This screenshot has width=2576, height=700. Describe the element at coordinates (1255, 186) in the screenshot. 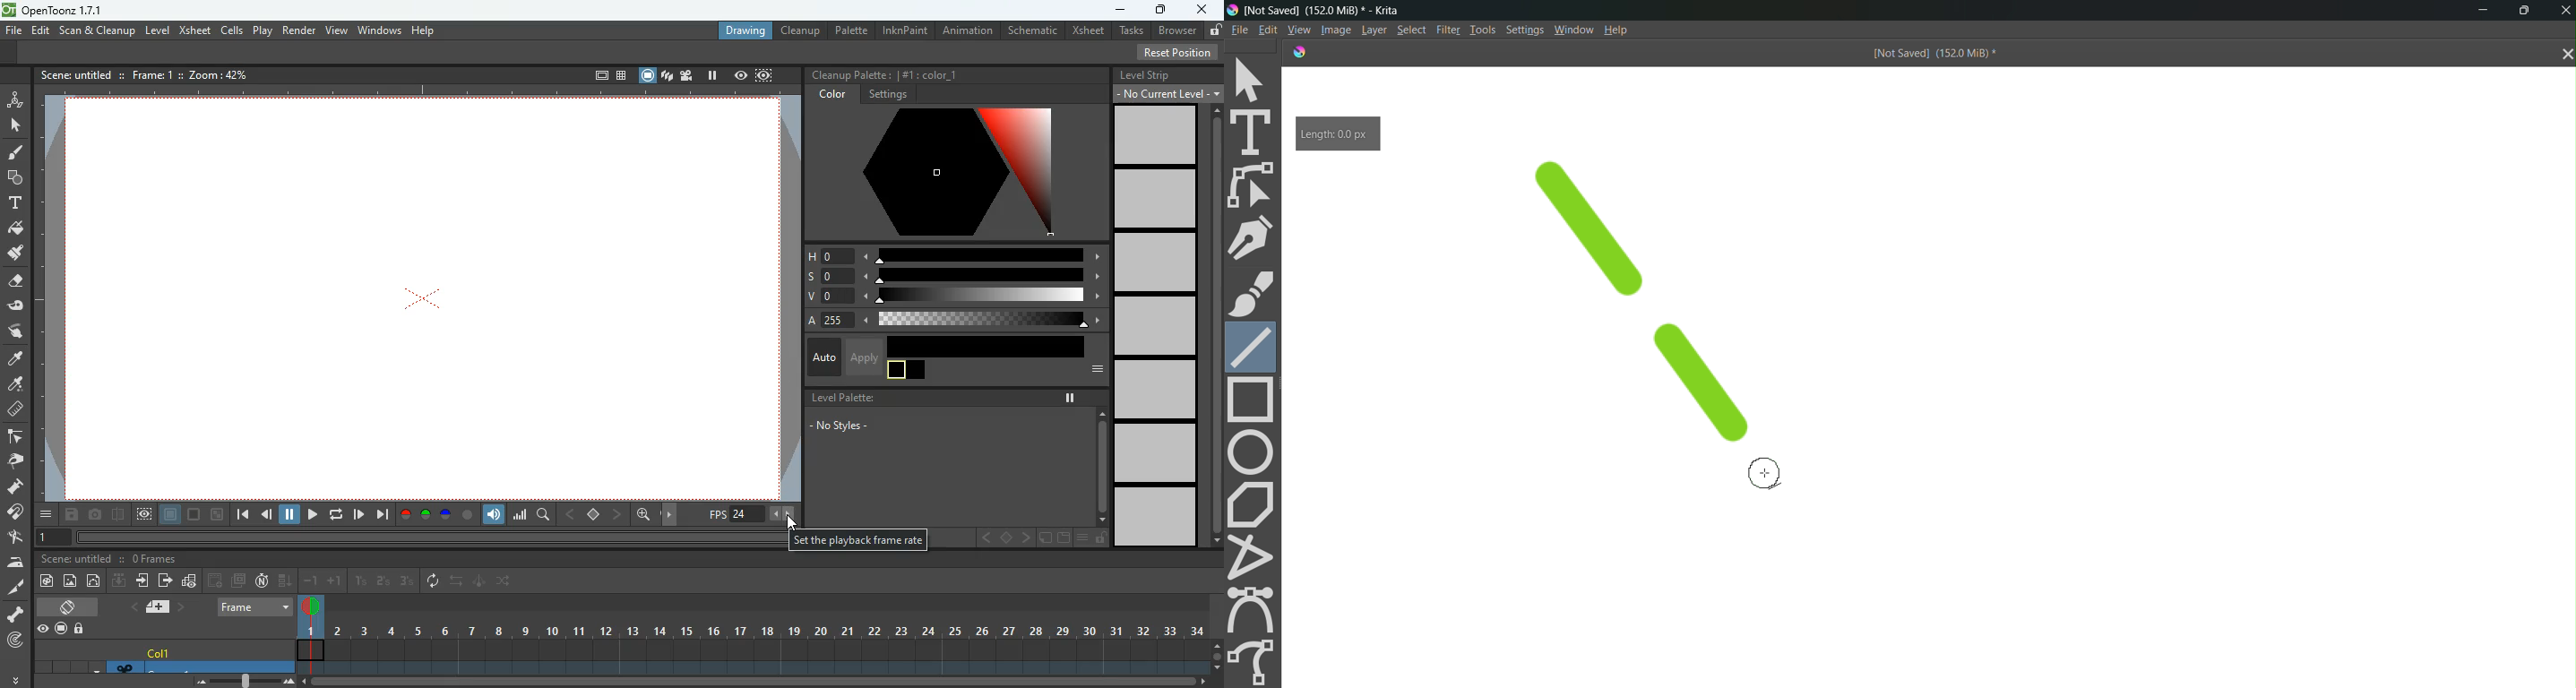

I see `edit shape` at that location.